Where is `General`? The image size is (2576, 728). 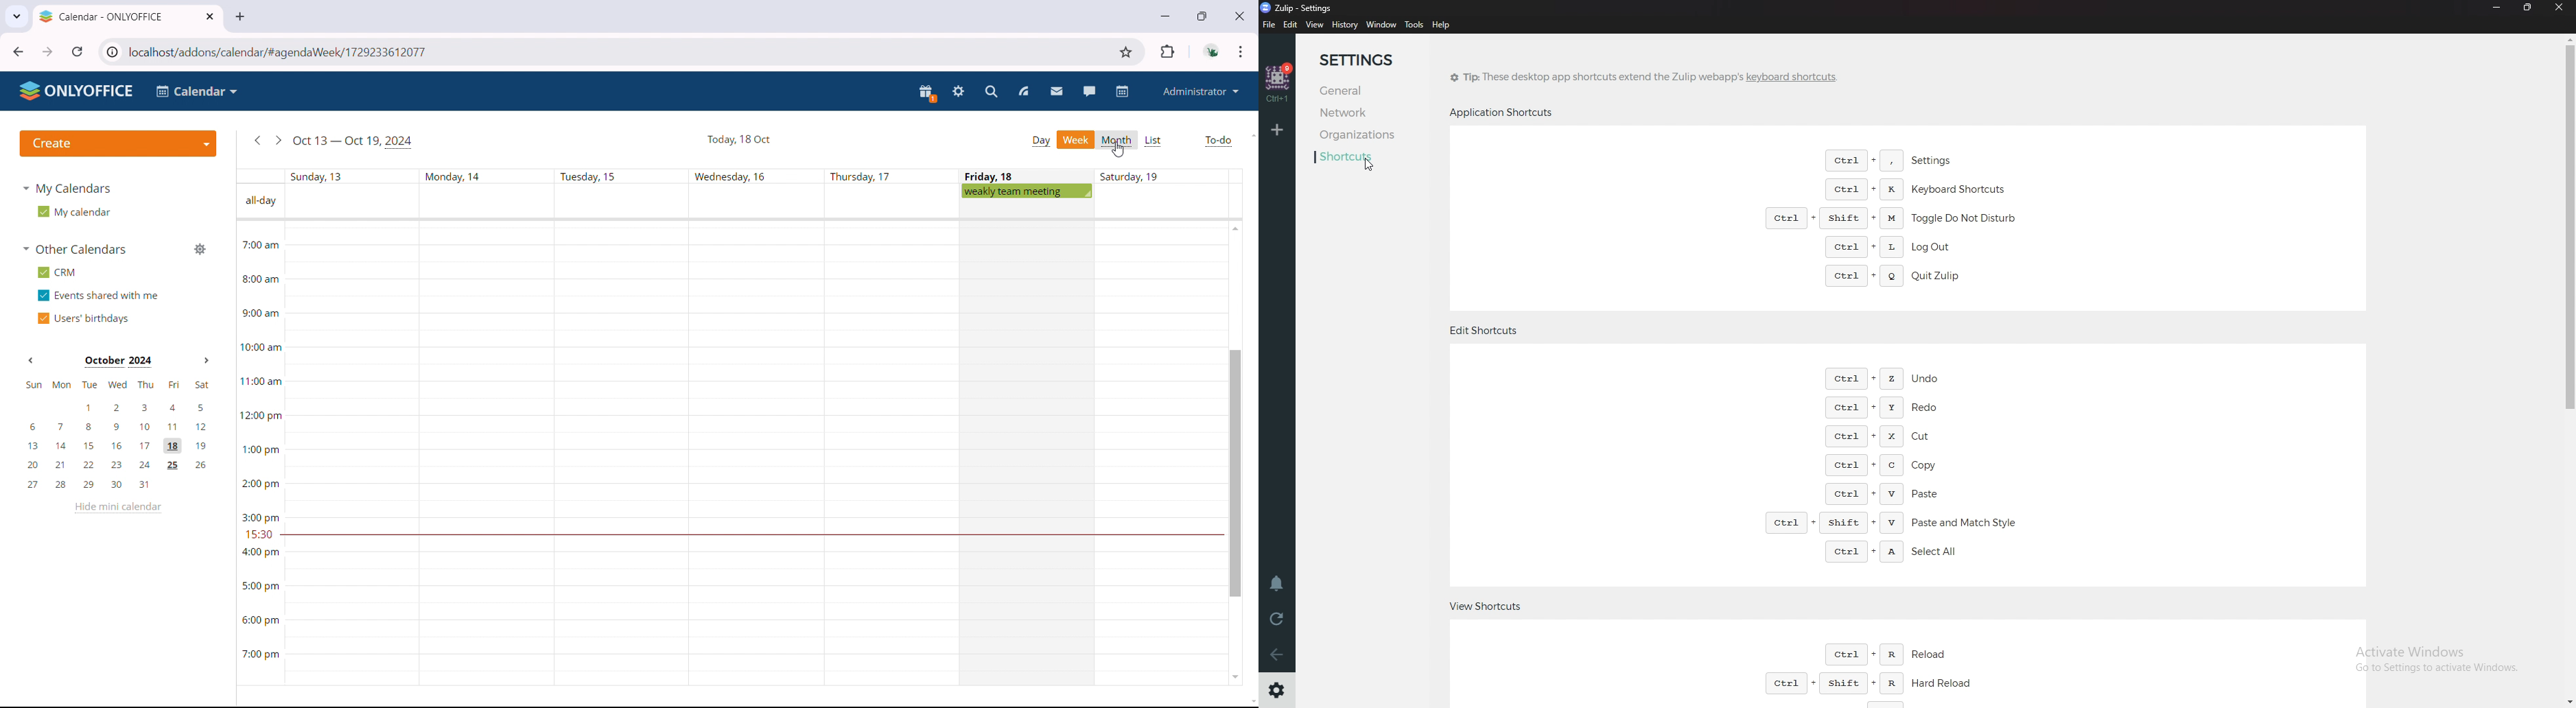
General is located at coordinates (1368, 89).